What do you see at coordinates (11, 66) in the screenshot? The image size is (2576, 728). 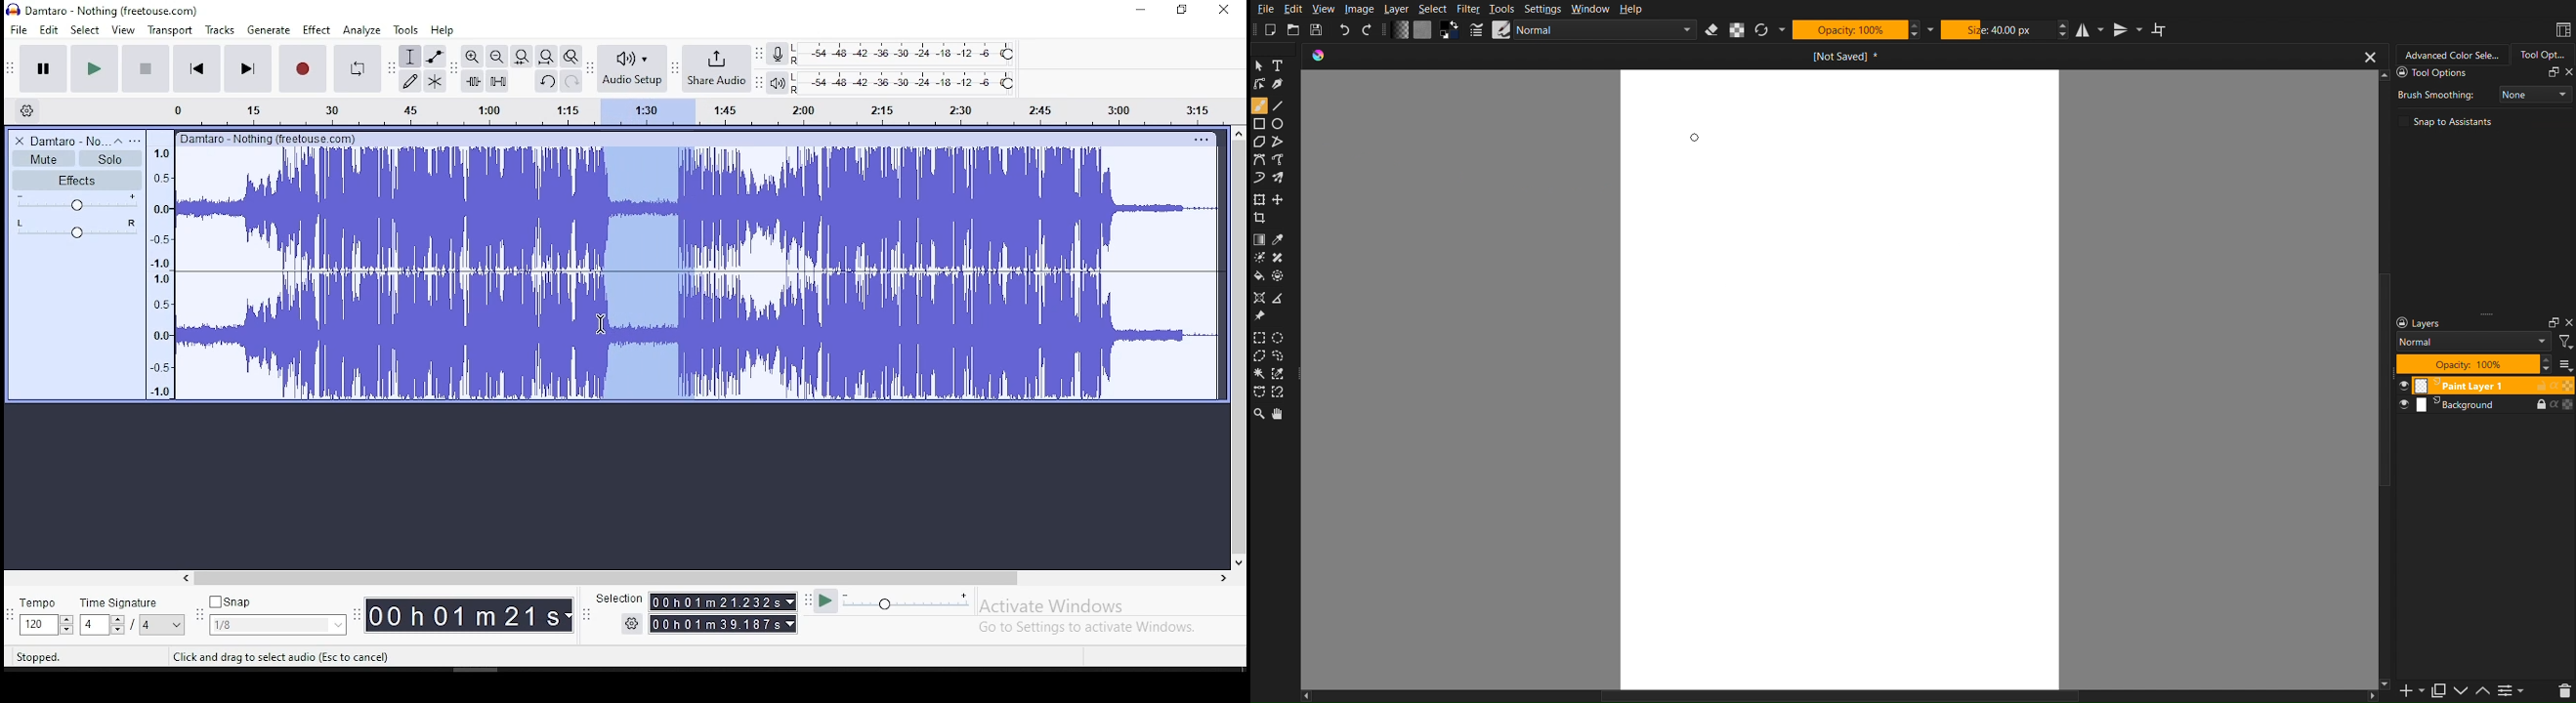 I see `` at bounding box center [11, 66].